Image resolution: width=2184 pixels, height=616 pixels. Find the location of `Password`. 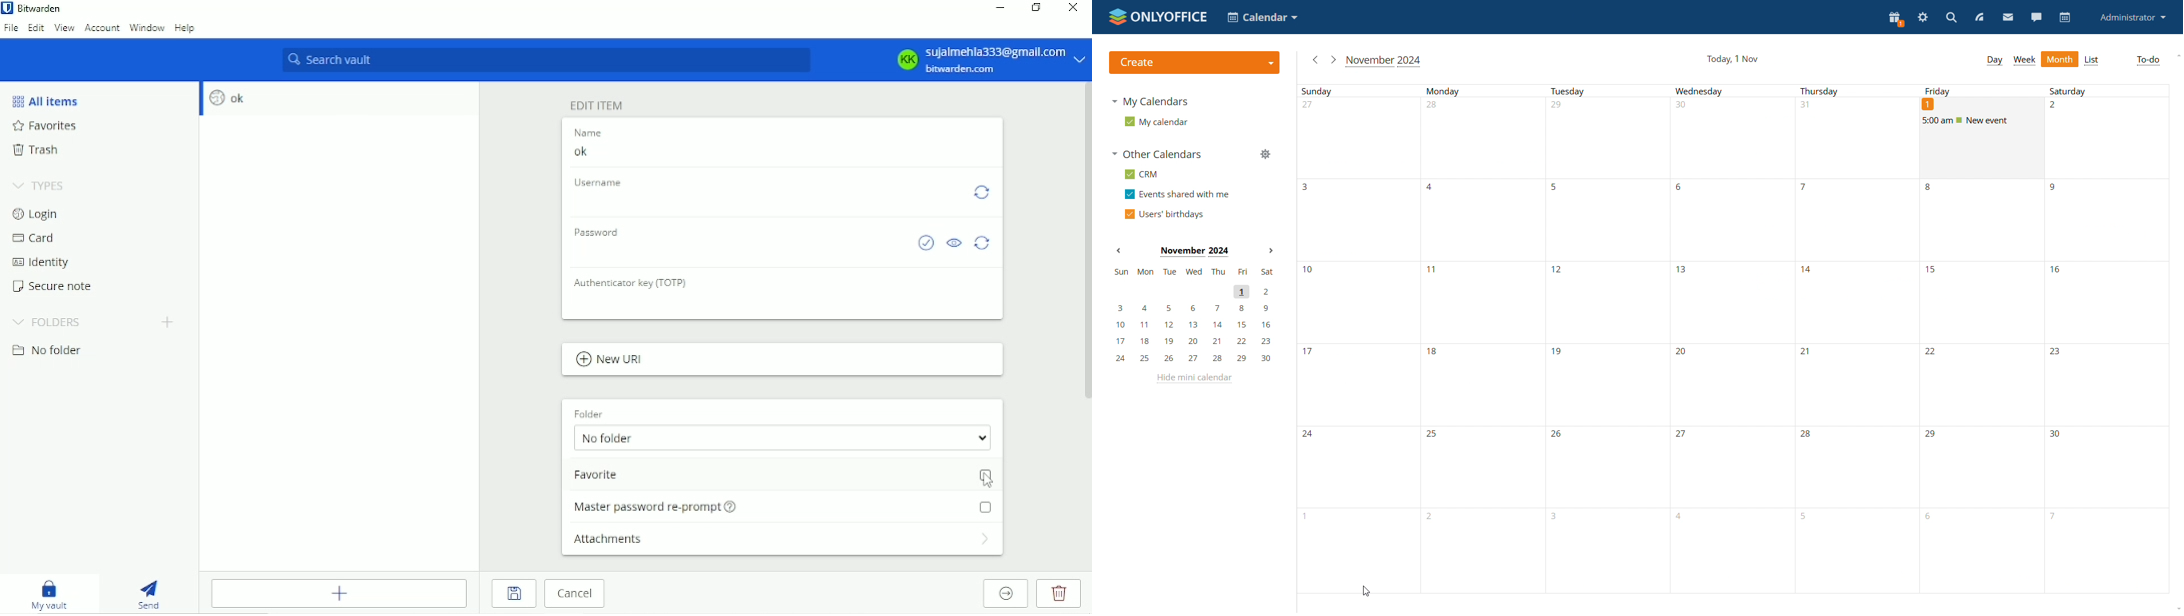

Password is located at coordinates (601, 233).